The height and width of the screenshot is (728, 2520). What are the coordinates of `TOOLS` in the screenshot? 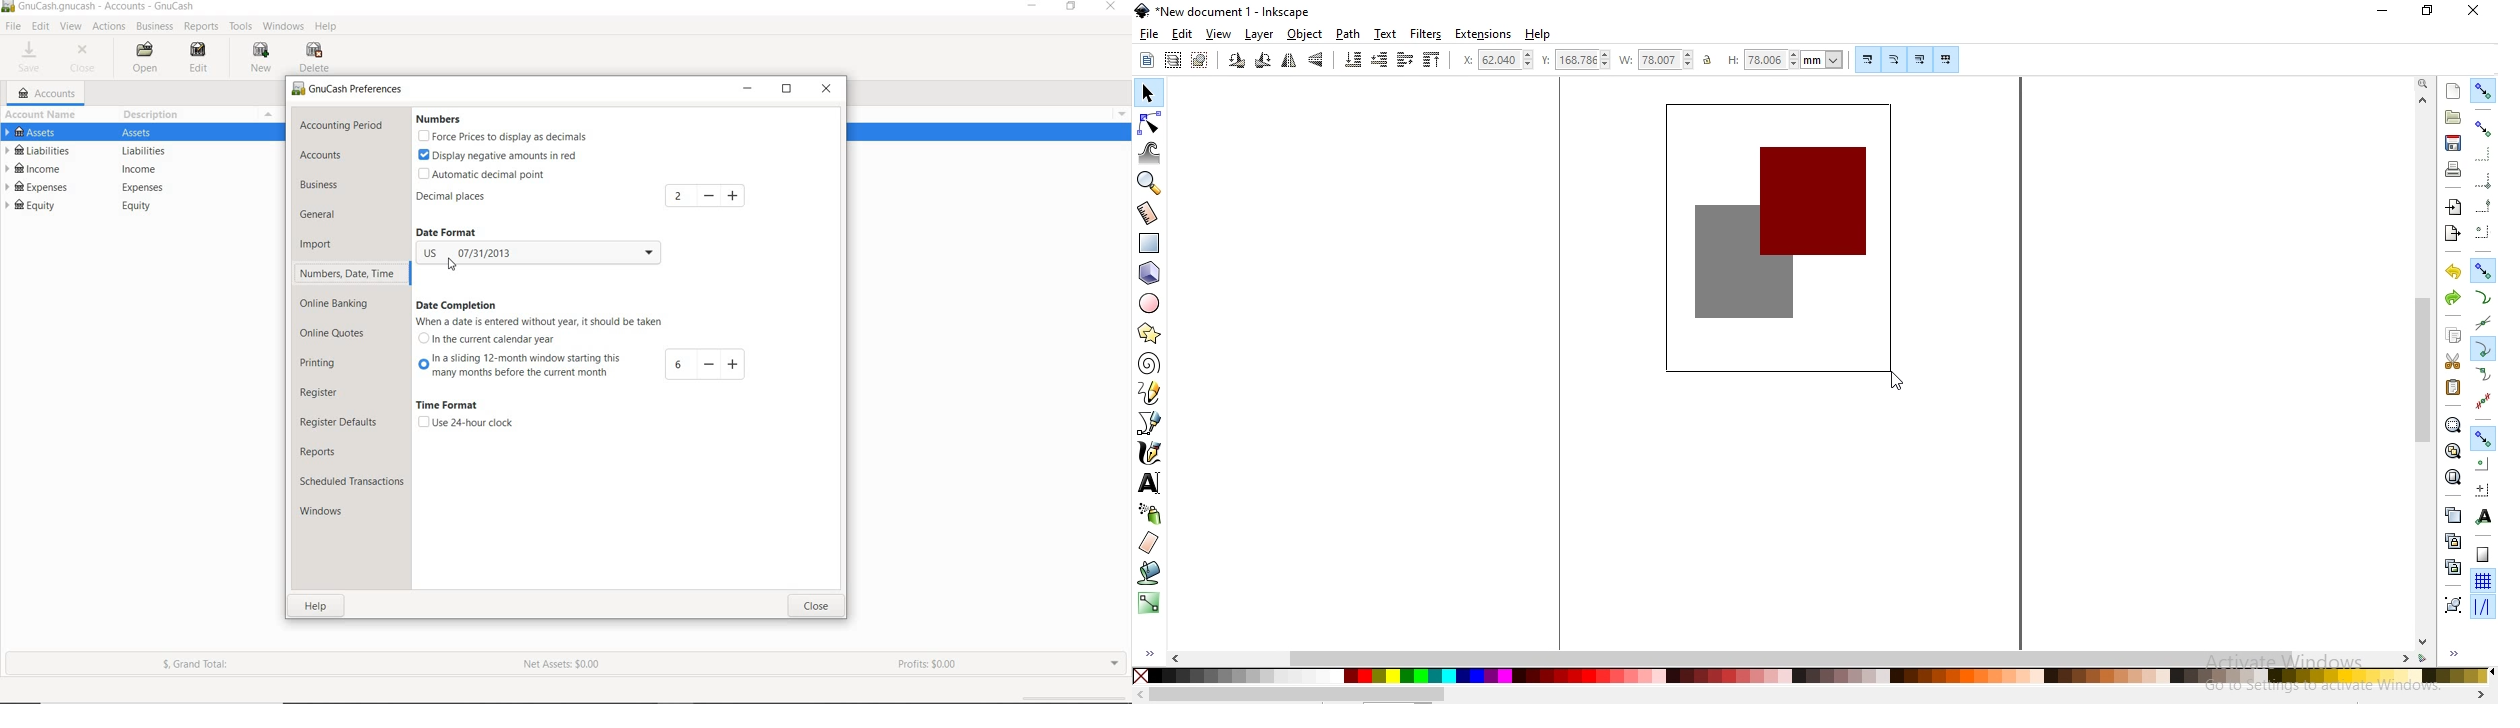 It's located at (241, 28).